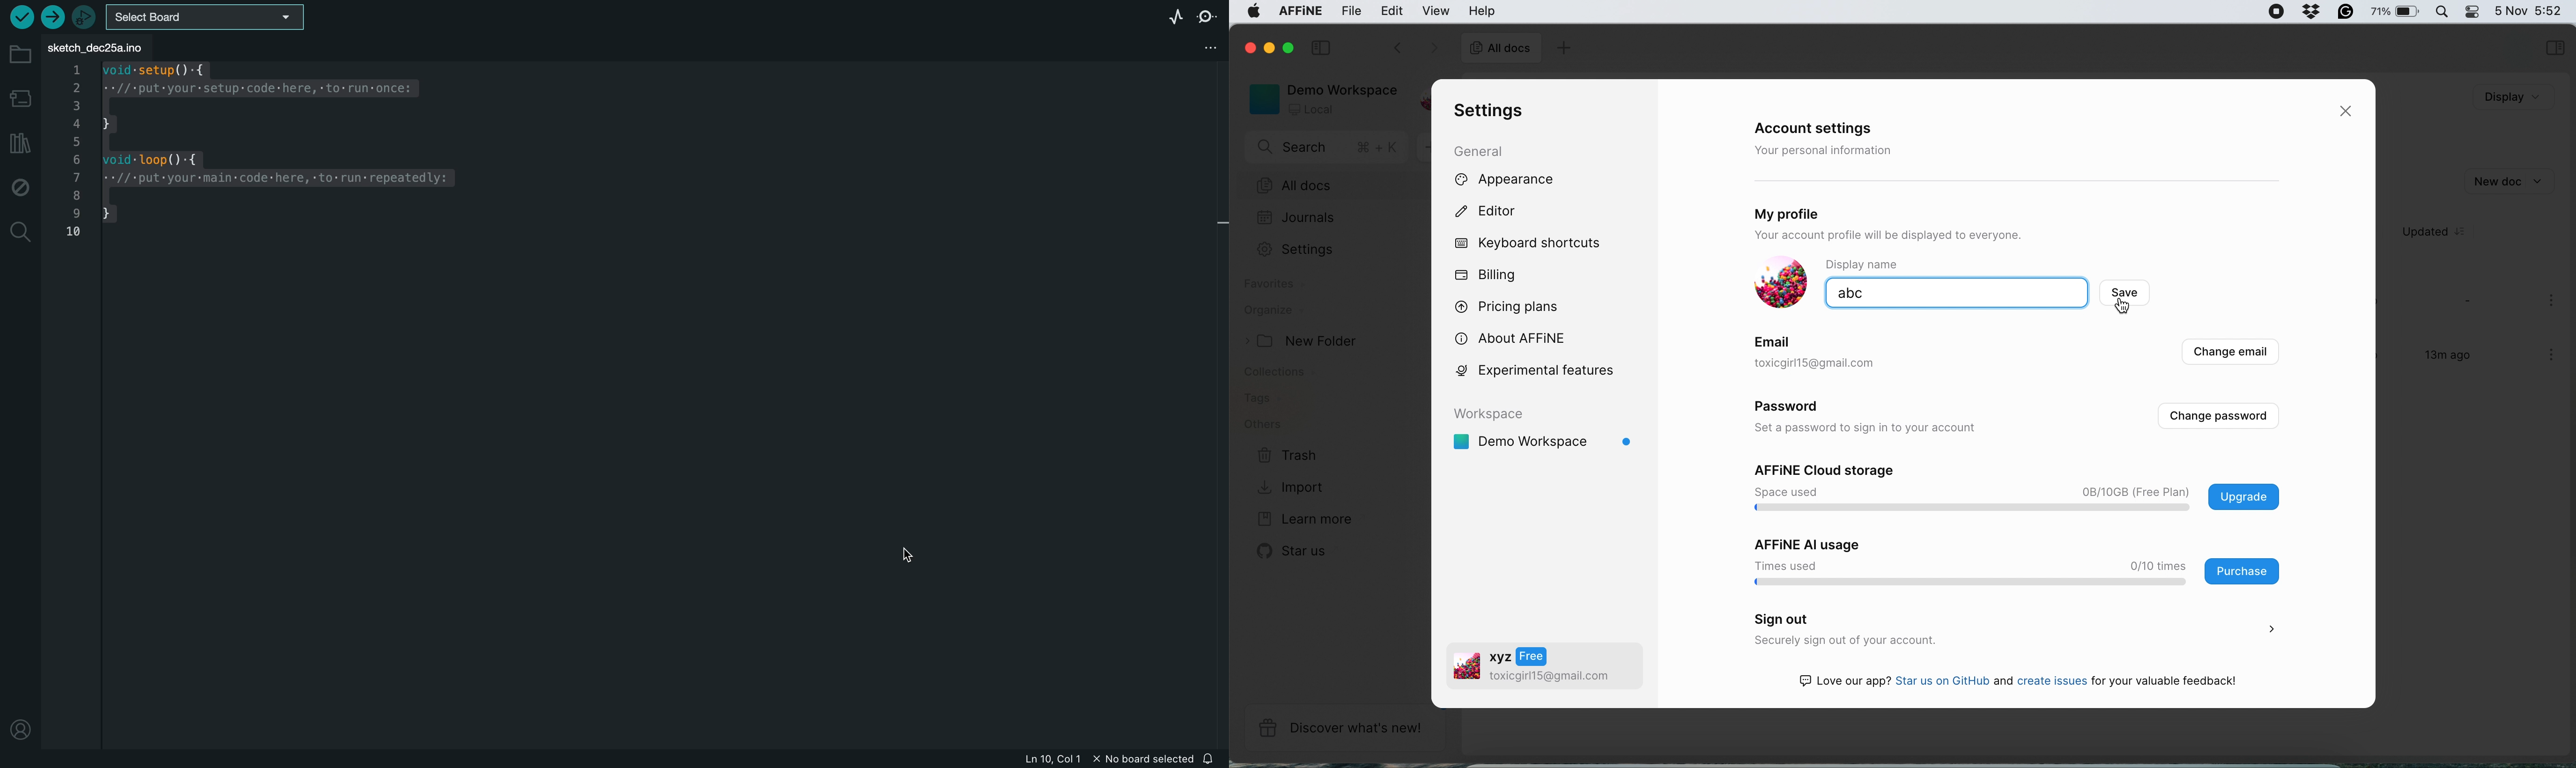 The height and width of the screenshot is (784, 2576). I want to click on organize, so click(1273, 311).